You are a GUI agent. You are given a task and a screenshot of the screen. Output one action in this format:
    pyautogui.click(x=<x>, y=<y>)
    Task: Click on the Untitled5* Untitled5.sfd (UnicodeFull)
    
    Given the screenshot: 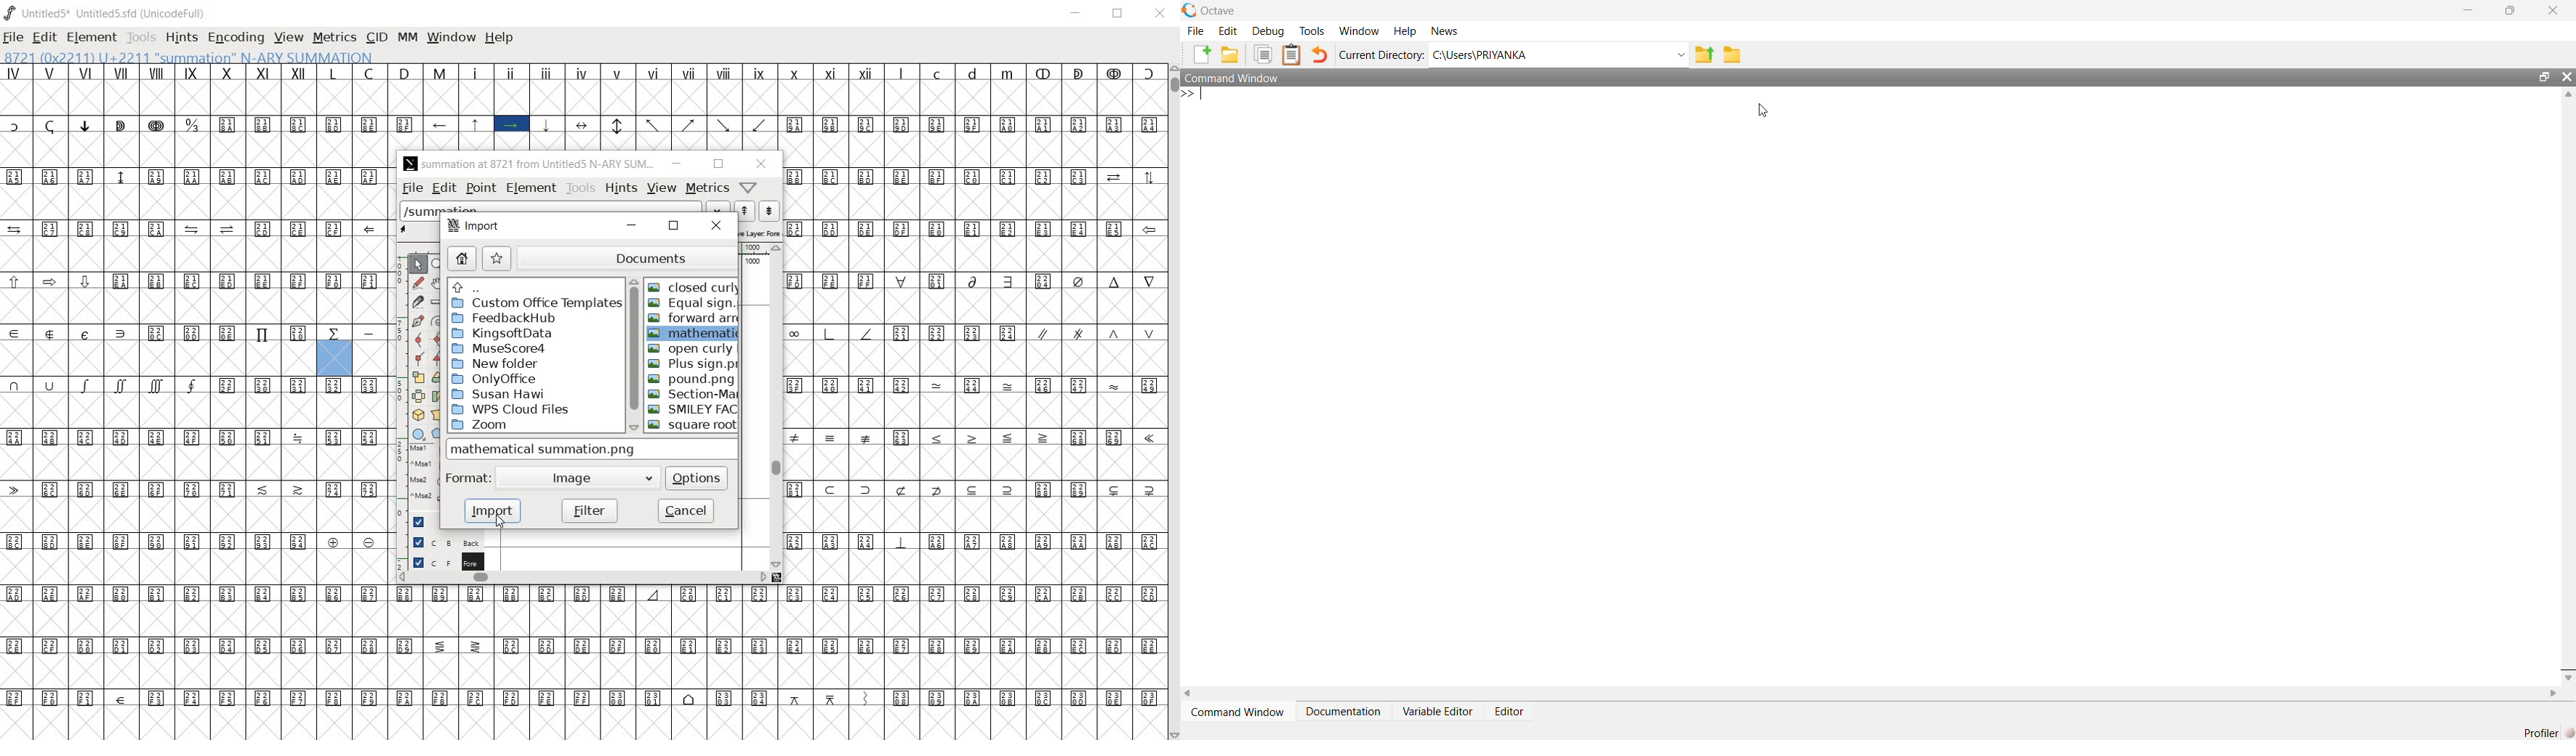 What is the action you would take?
    pyautogui.click(x=108, y=13)
    